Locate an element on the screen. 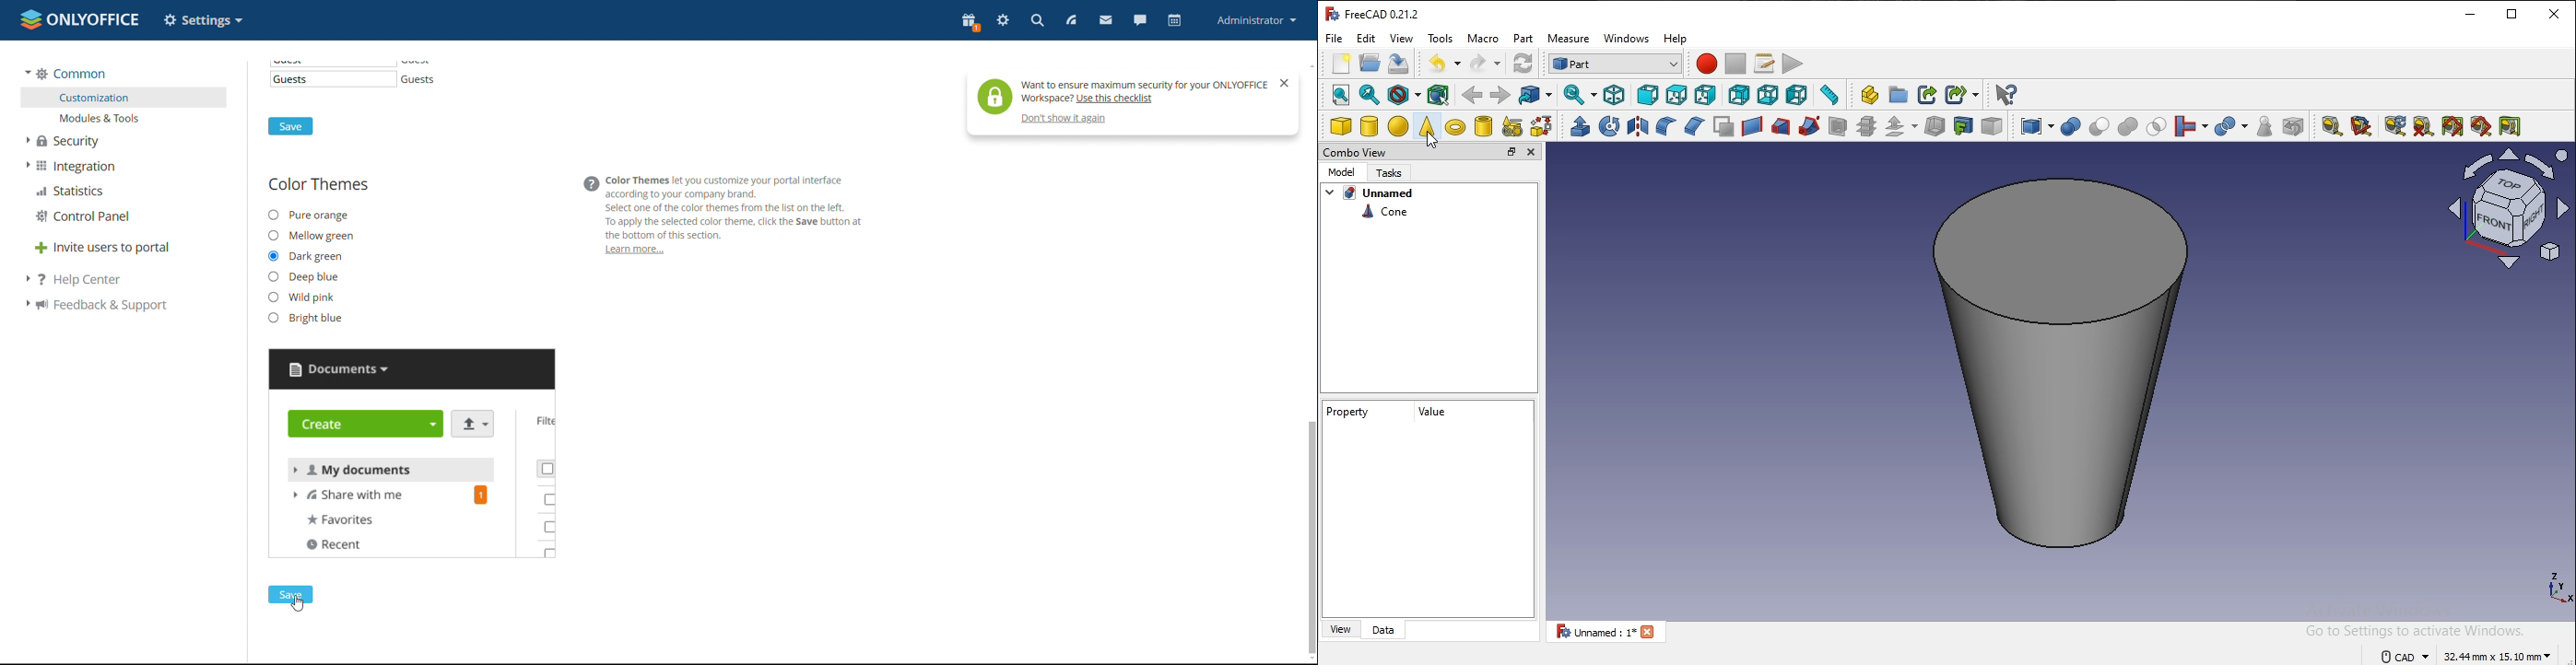  security is located at coordinates (64, 141).